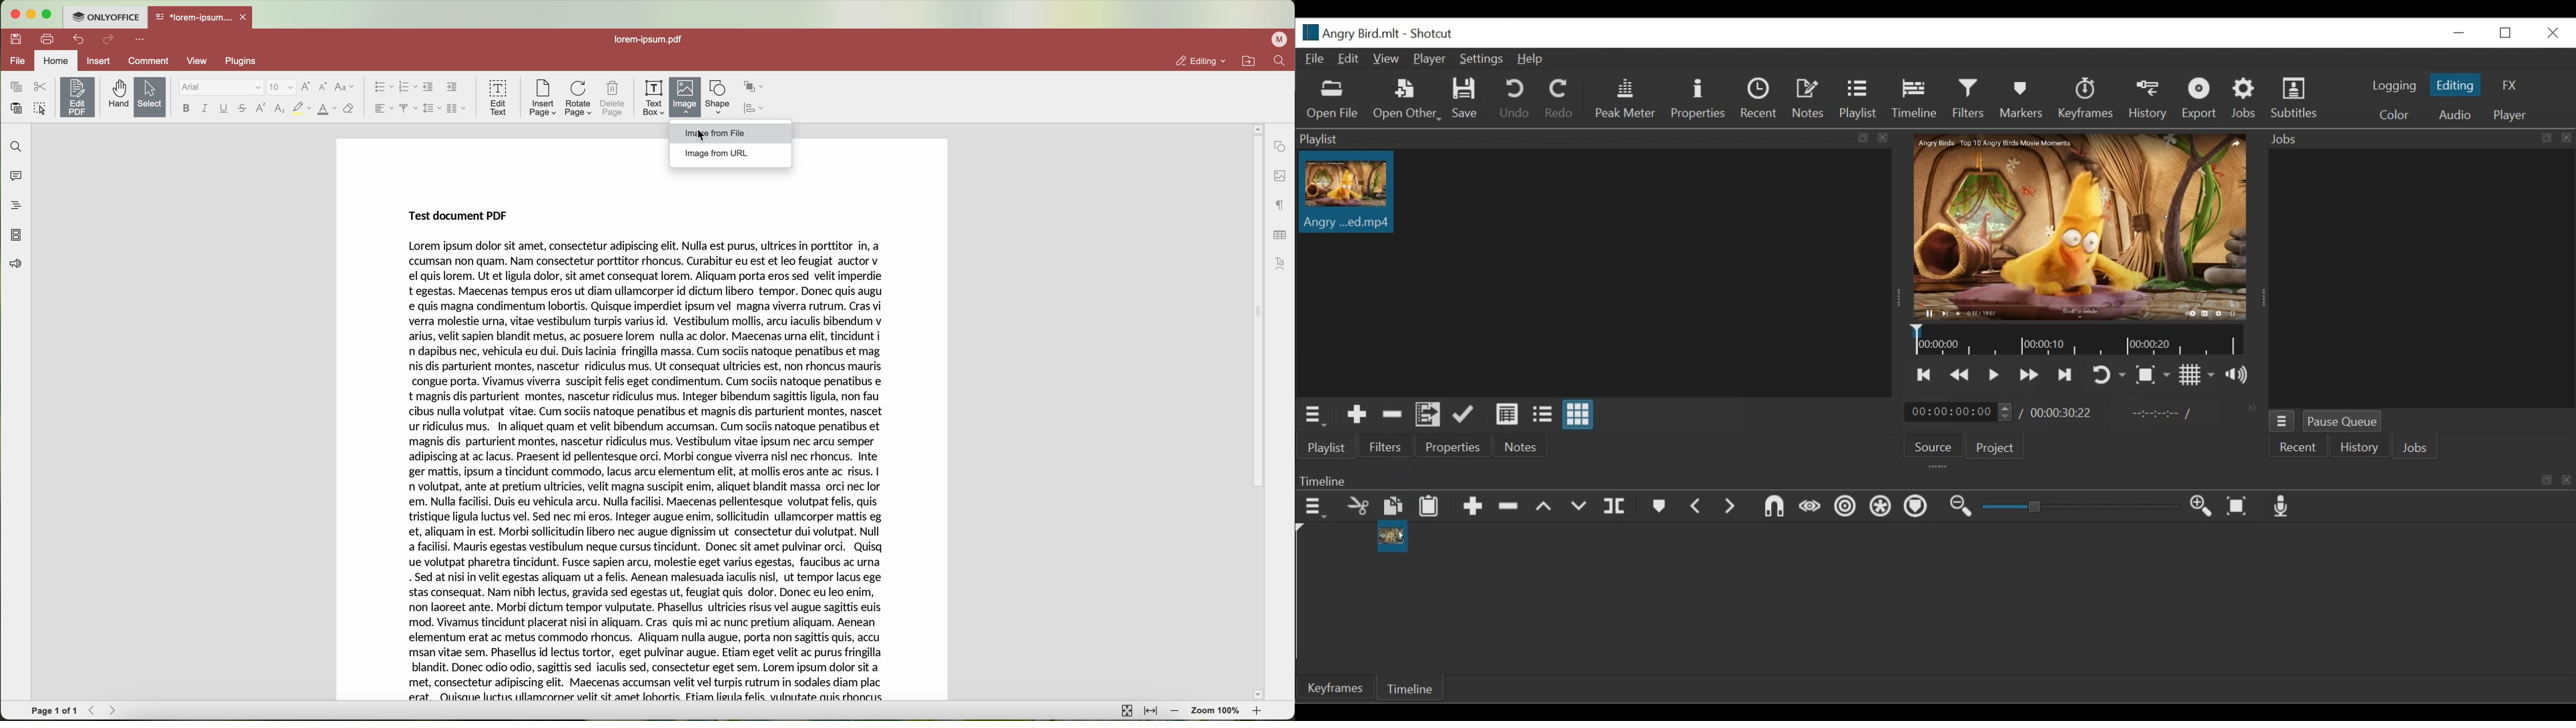 Image resolution: width=2576 pixels, height=728 pixels. What do you see at coordinates (1616, 507) in the screenshot?
I see `Split playhead` at bounding box center [1616, 507].